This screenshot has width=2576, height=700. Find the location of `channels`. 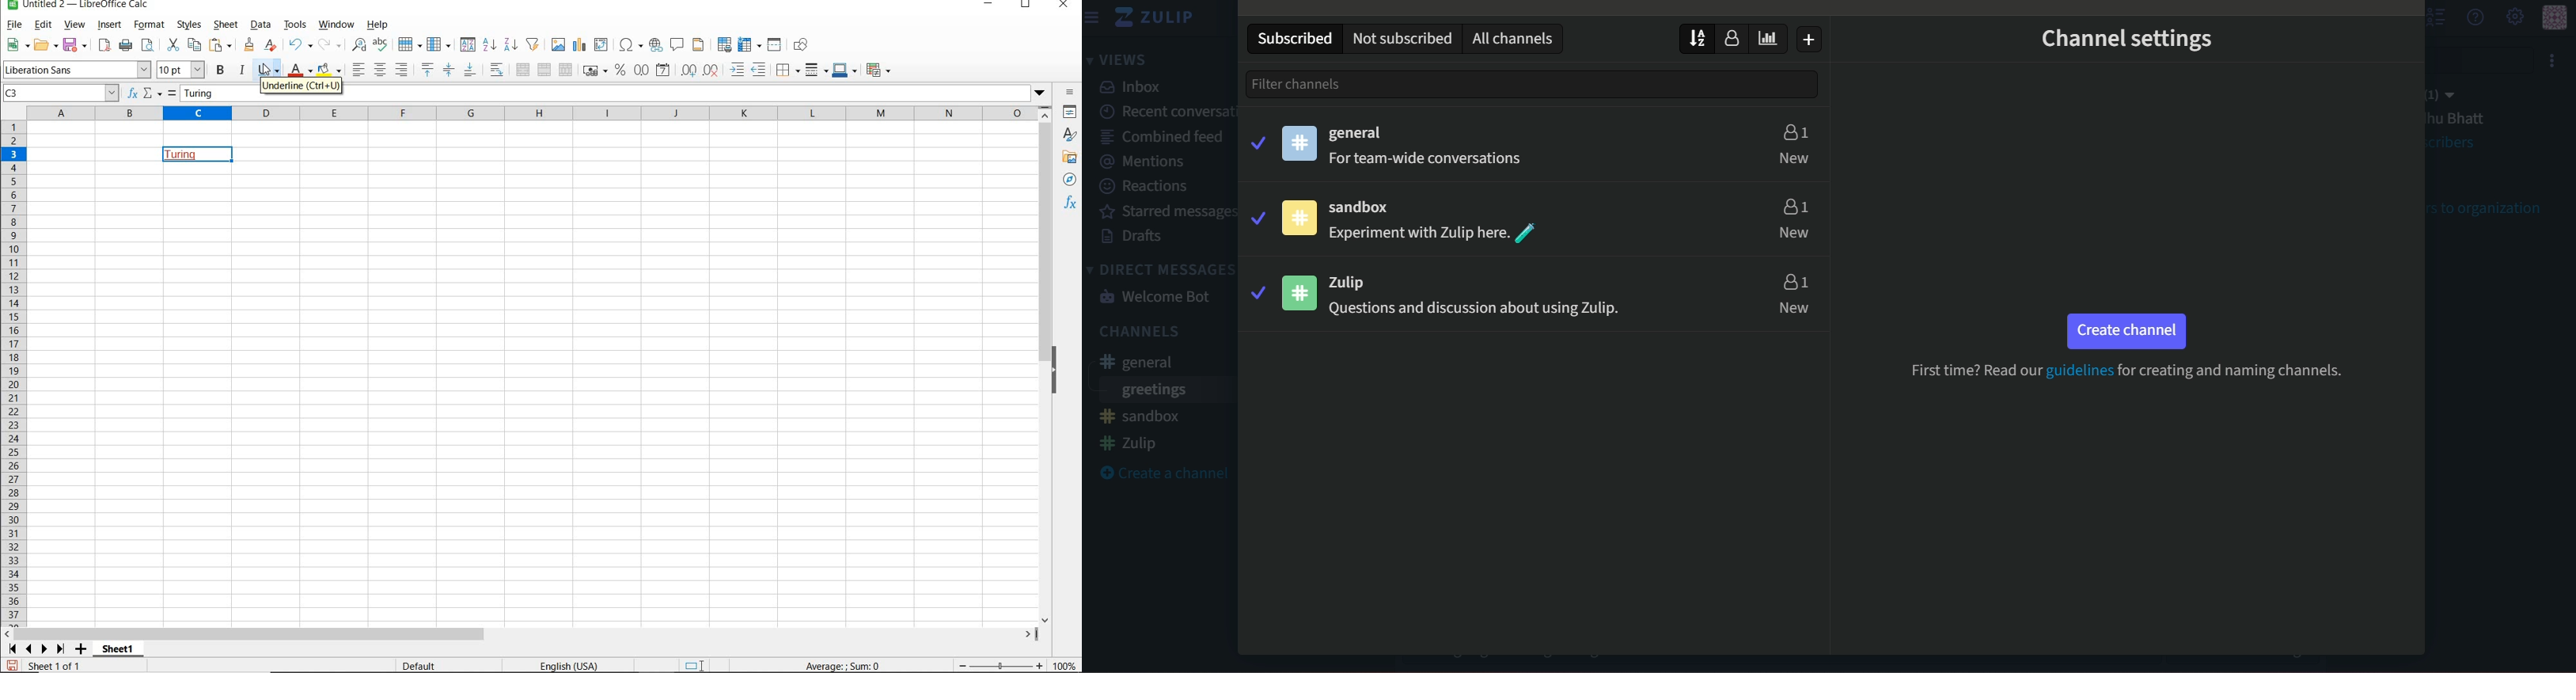

channels is located at coordinates (1137, 333).